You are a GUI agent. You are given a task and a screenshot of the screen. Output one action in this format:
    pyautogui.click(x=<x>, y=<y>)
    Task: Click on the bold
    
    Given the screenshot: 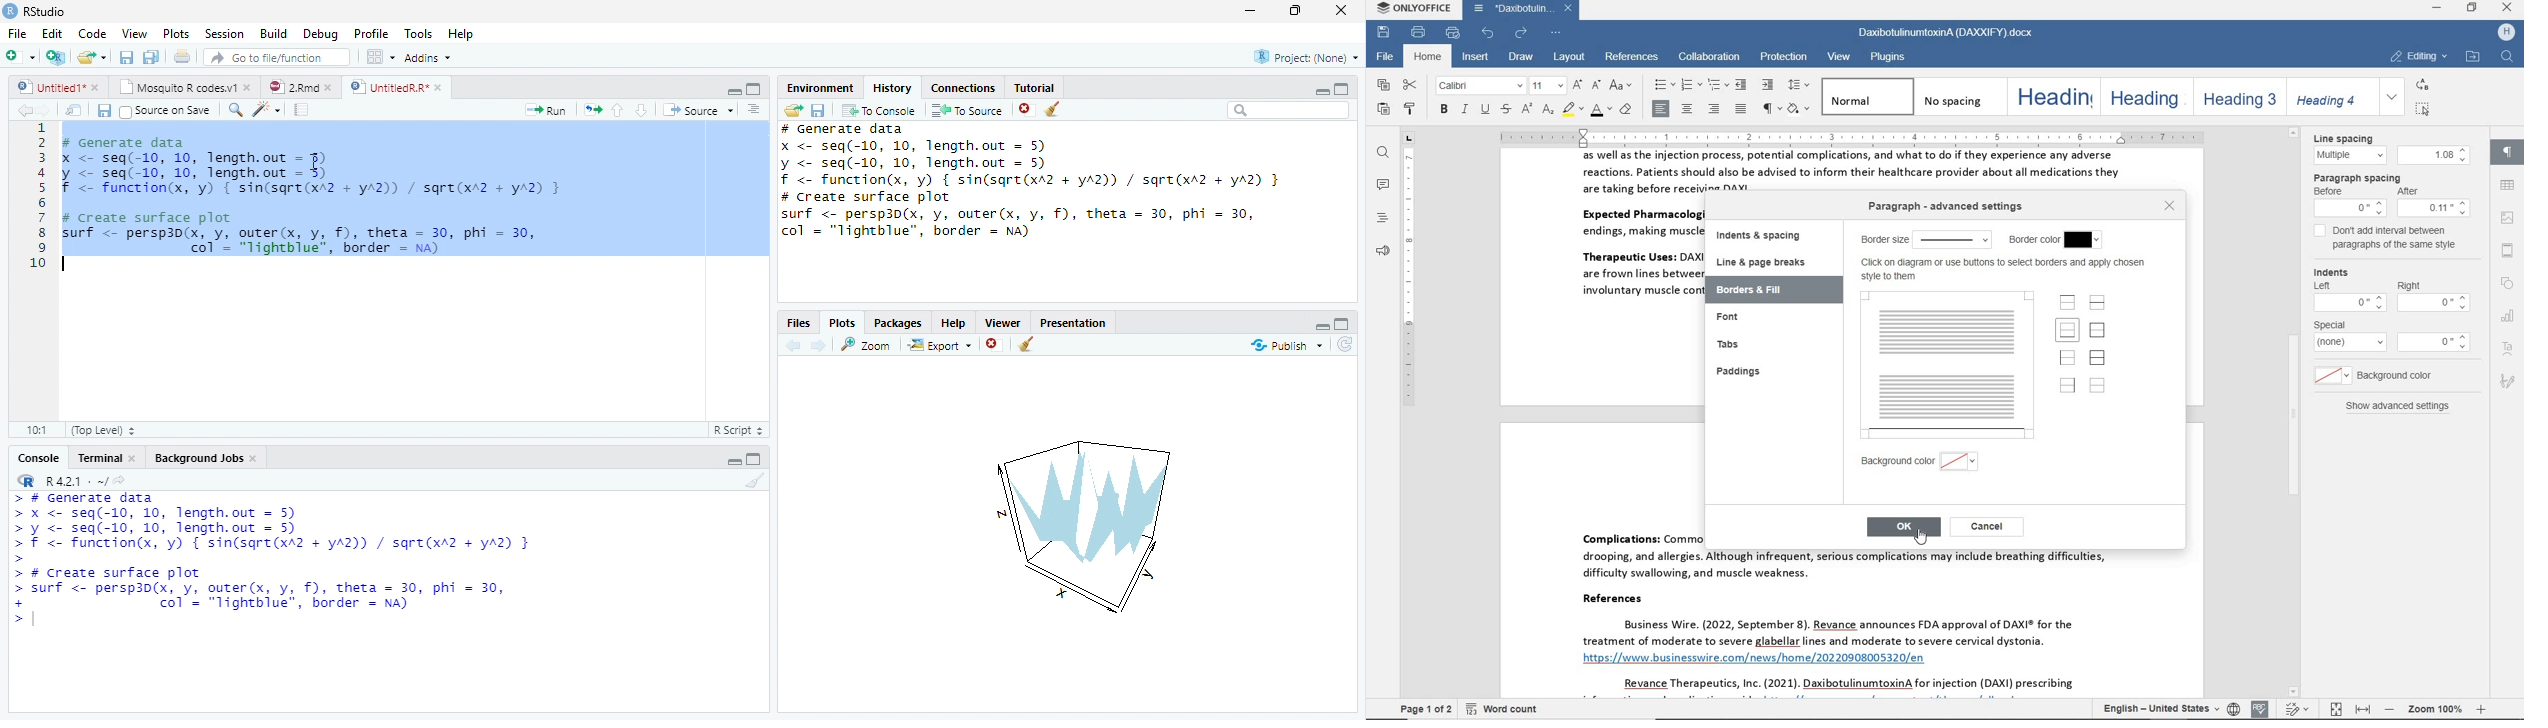 What is the action you would take?
    pyautogui.click(x=1443, y=110)
    